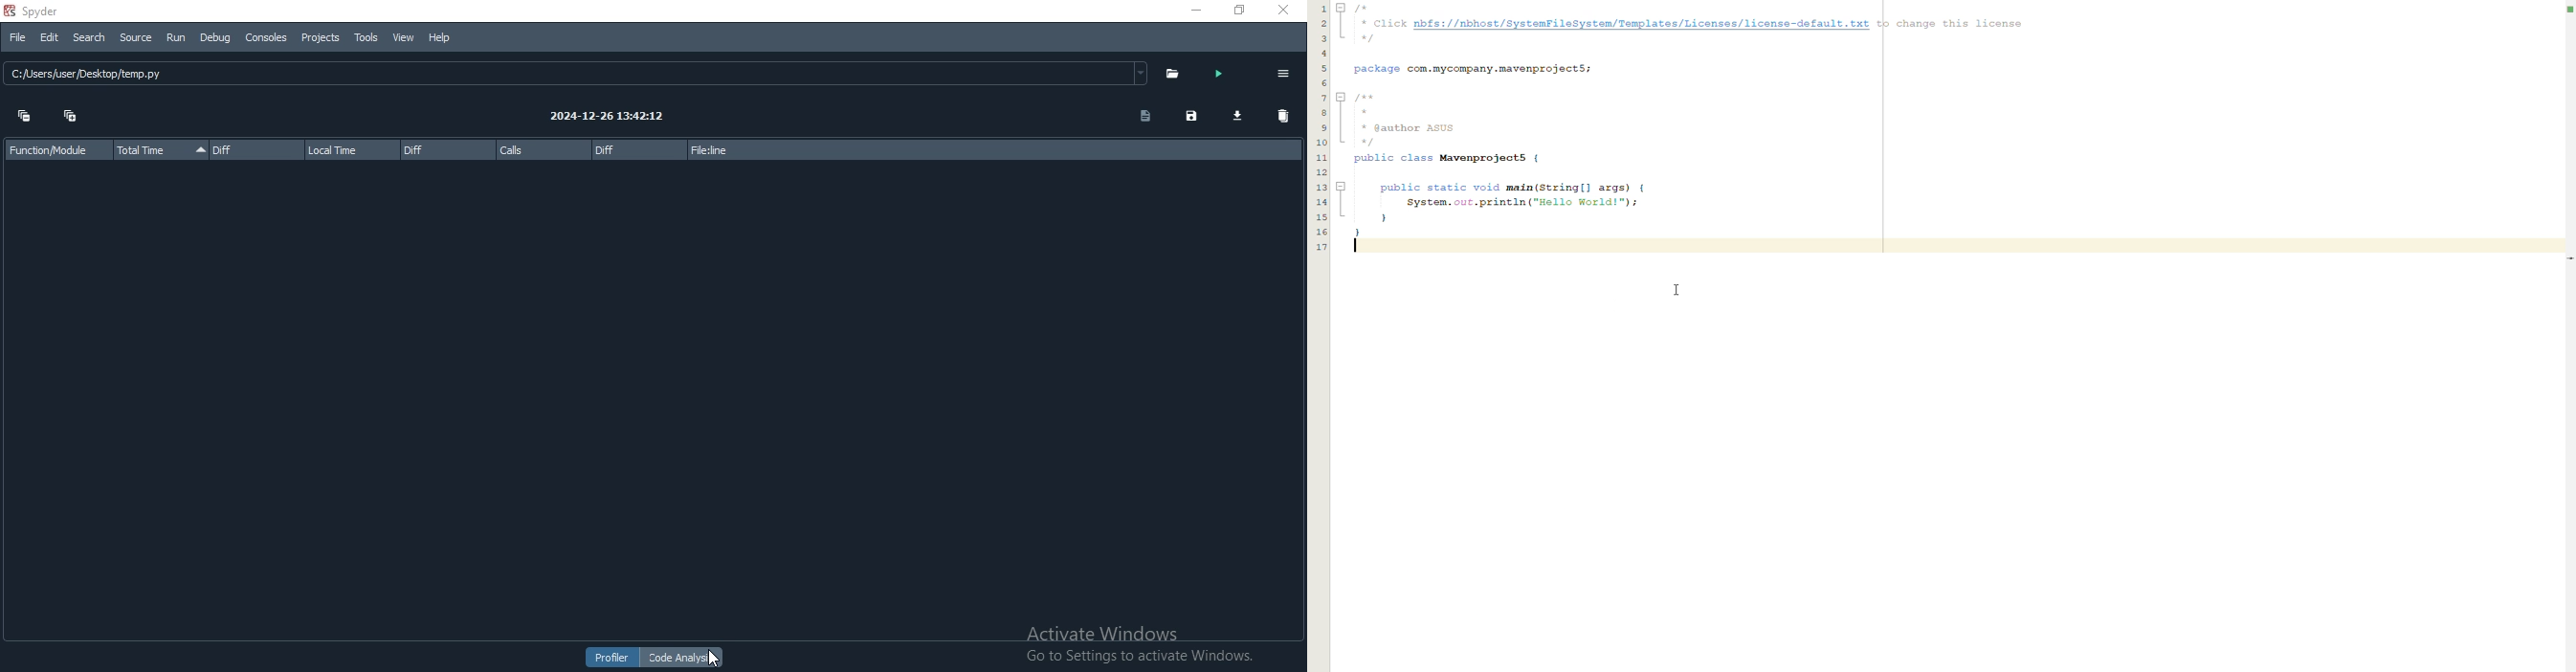  Describe the element at coordinates (620, 114) in the screenshot. I see `2024-12-26 13:42:12` at that location.